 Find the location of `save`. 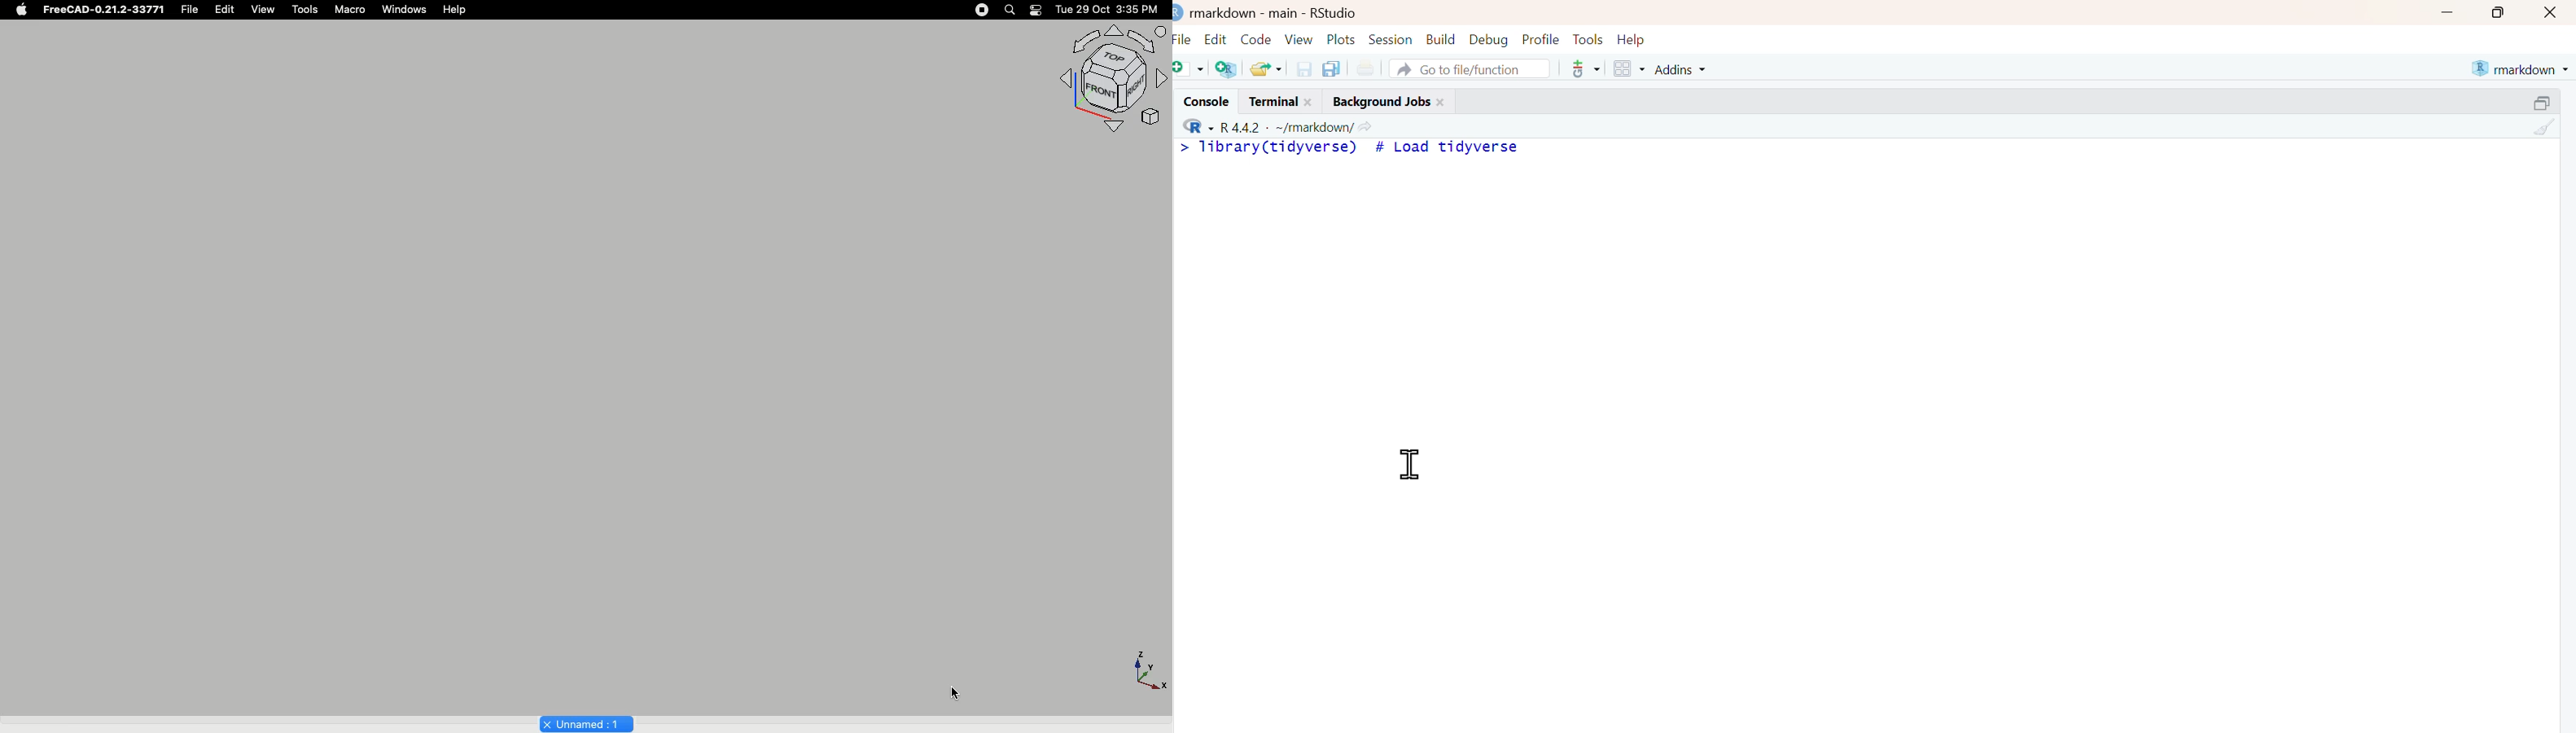

save is located at coordinates (1305, 68).